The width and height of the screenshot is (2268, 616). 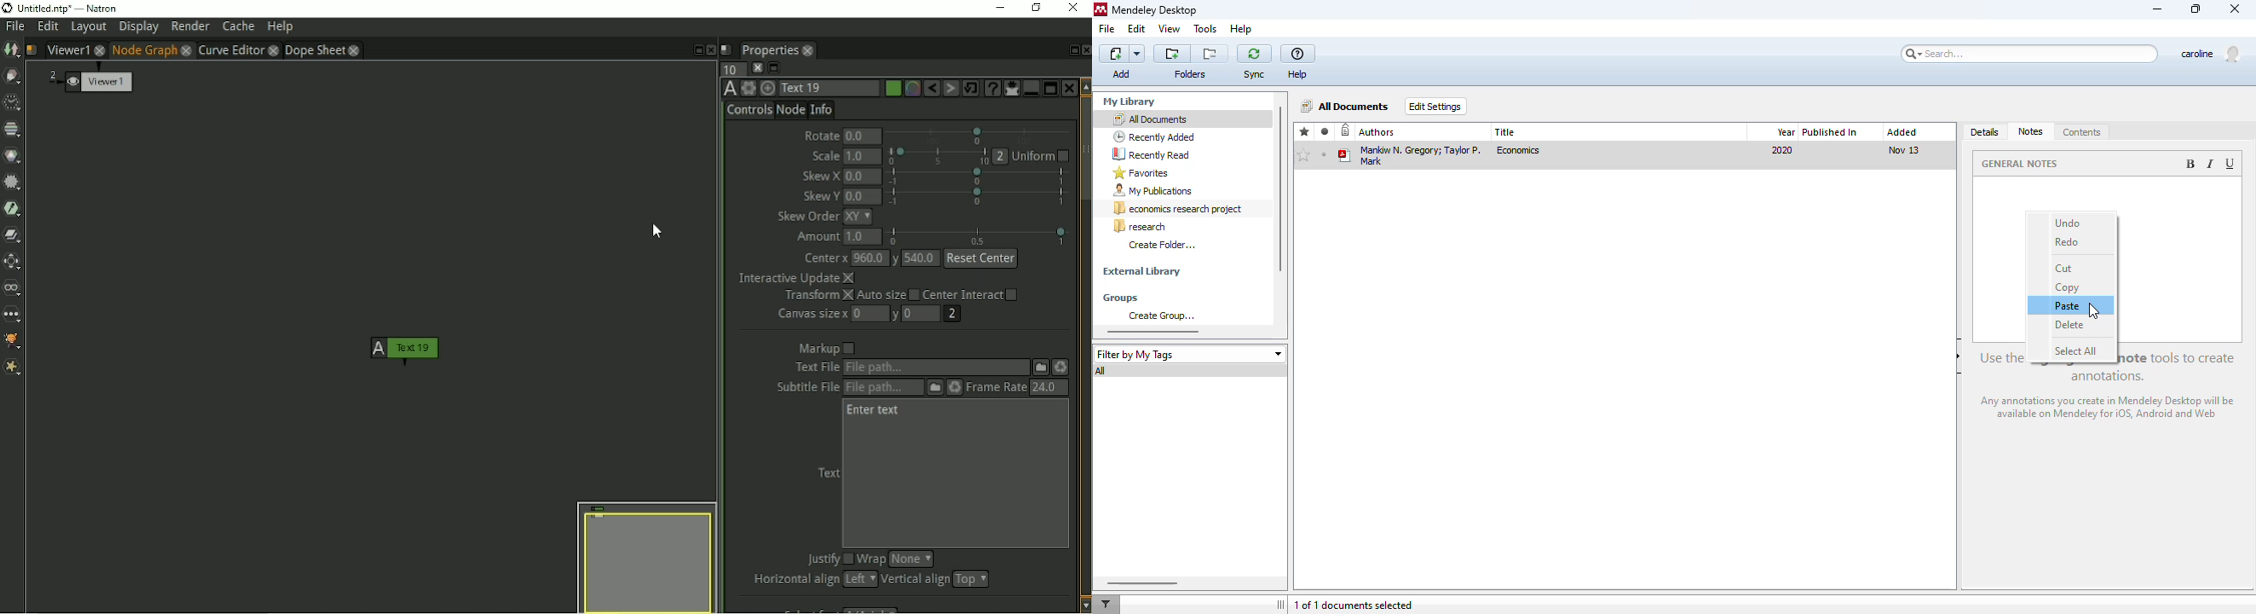 What do you see at coordinates (996, 388) in the screenshot?
I see `Frame Rate` at bounding box center [996, 388].